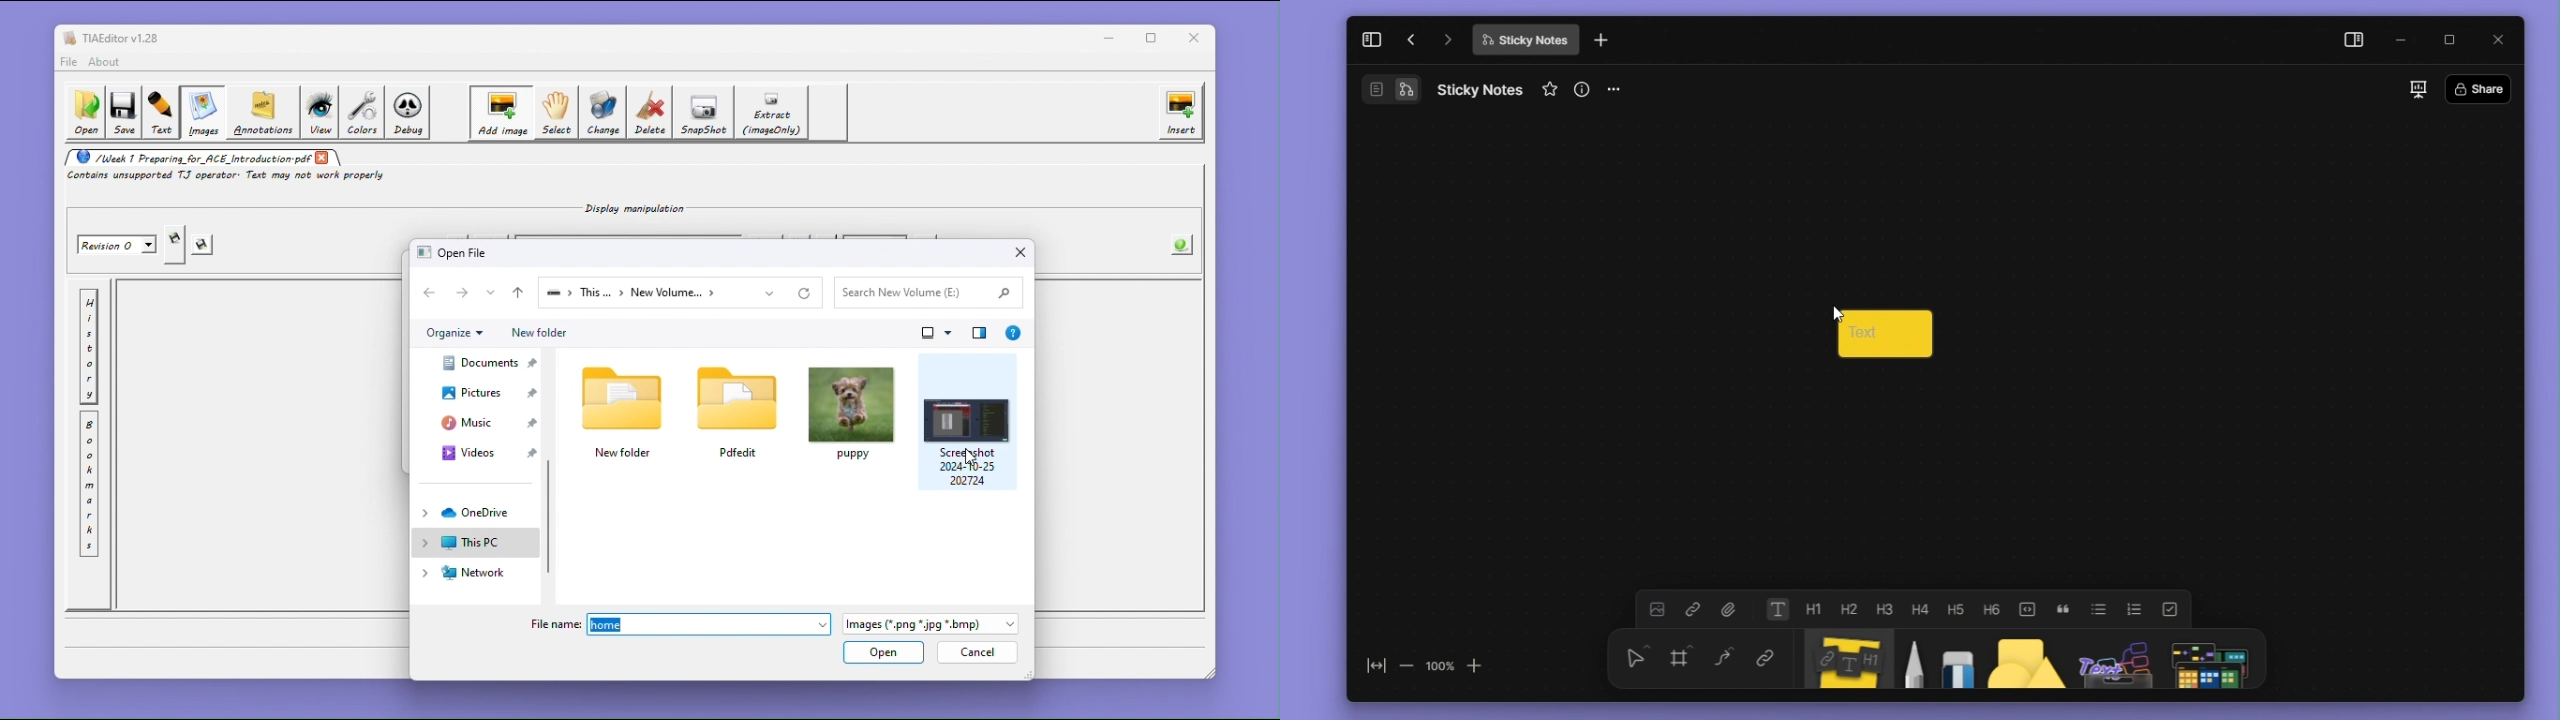 The image size is (2576, 728). What do you see at coordinates (479, 422) in the screenshot?
I see `music` at bounding box center [479, 422].